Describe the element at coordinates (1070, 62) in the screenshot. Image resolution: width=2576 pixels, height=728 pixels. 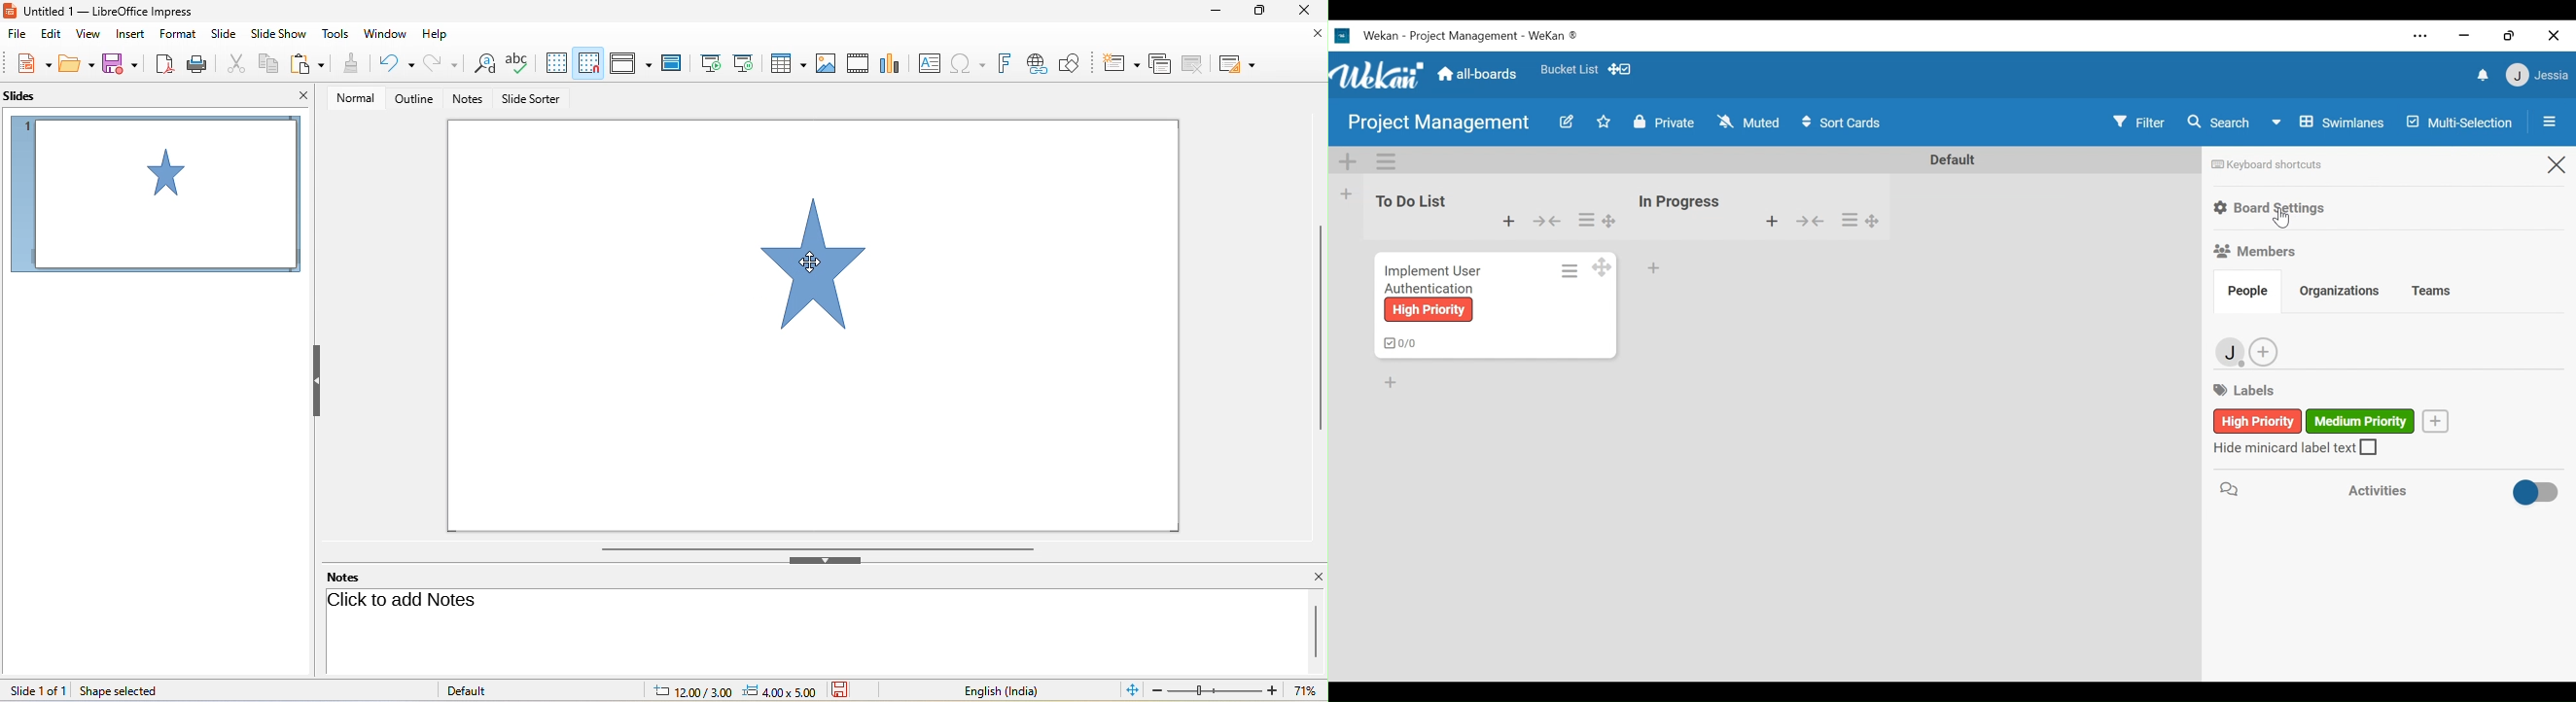
I see `show draw function` at that location.